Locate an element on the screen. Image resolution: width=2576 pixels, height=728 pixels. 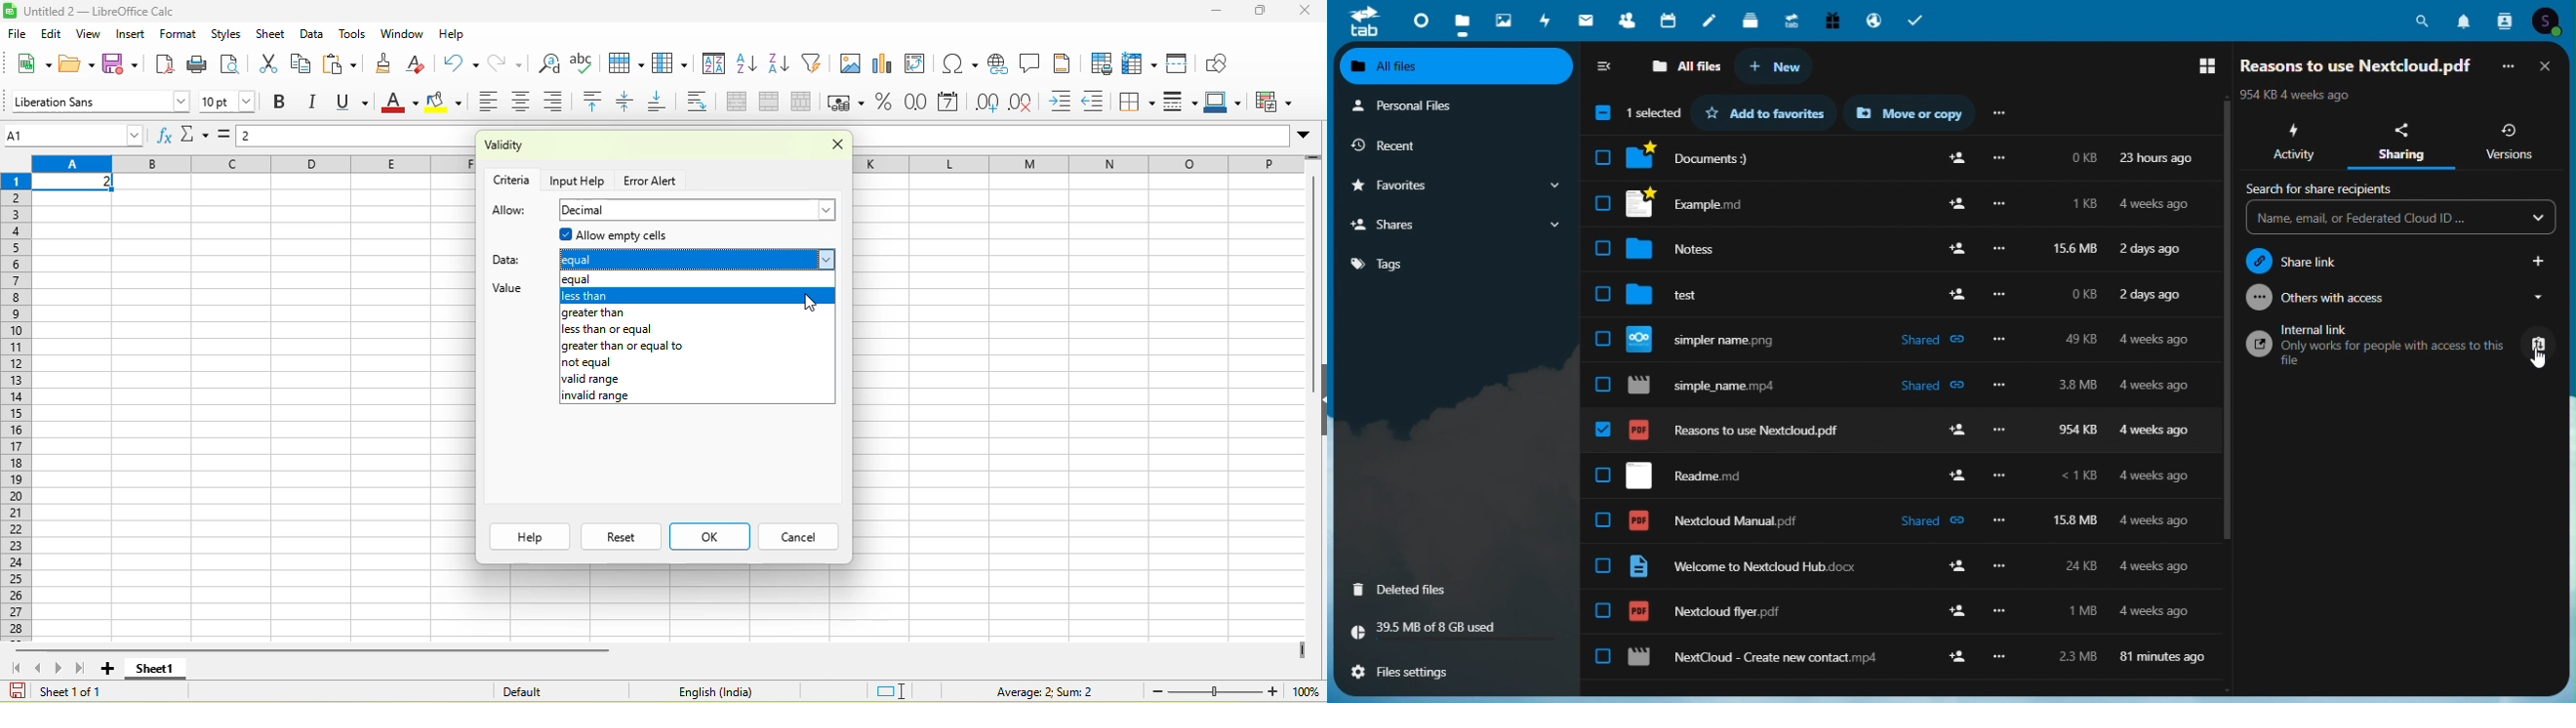
15.8 mb is located at coordinates (2072, 518).